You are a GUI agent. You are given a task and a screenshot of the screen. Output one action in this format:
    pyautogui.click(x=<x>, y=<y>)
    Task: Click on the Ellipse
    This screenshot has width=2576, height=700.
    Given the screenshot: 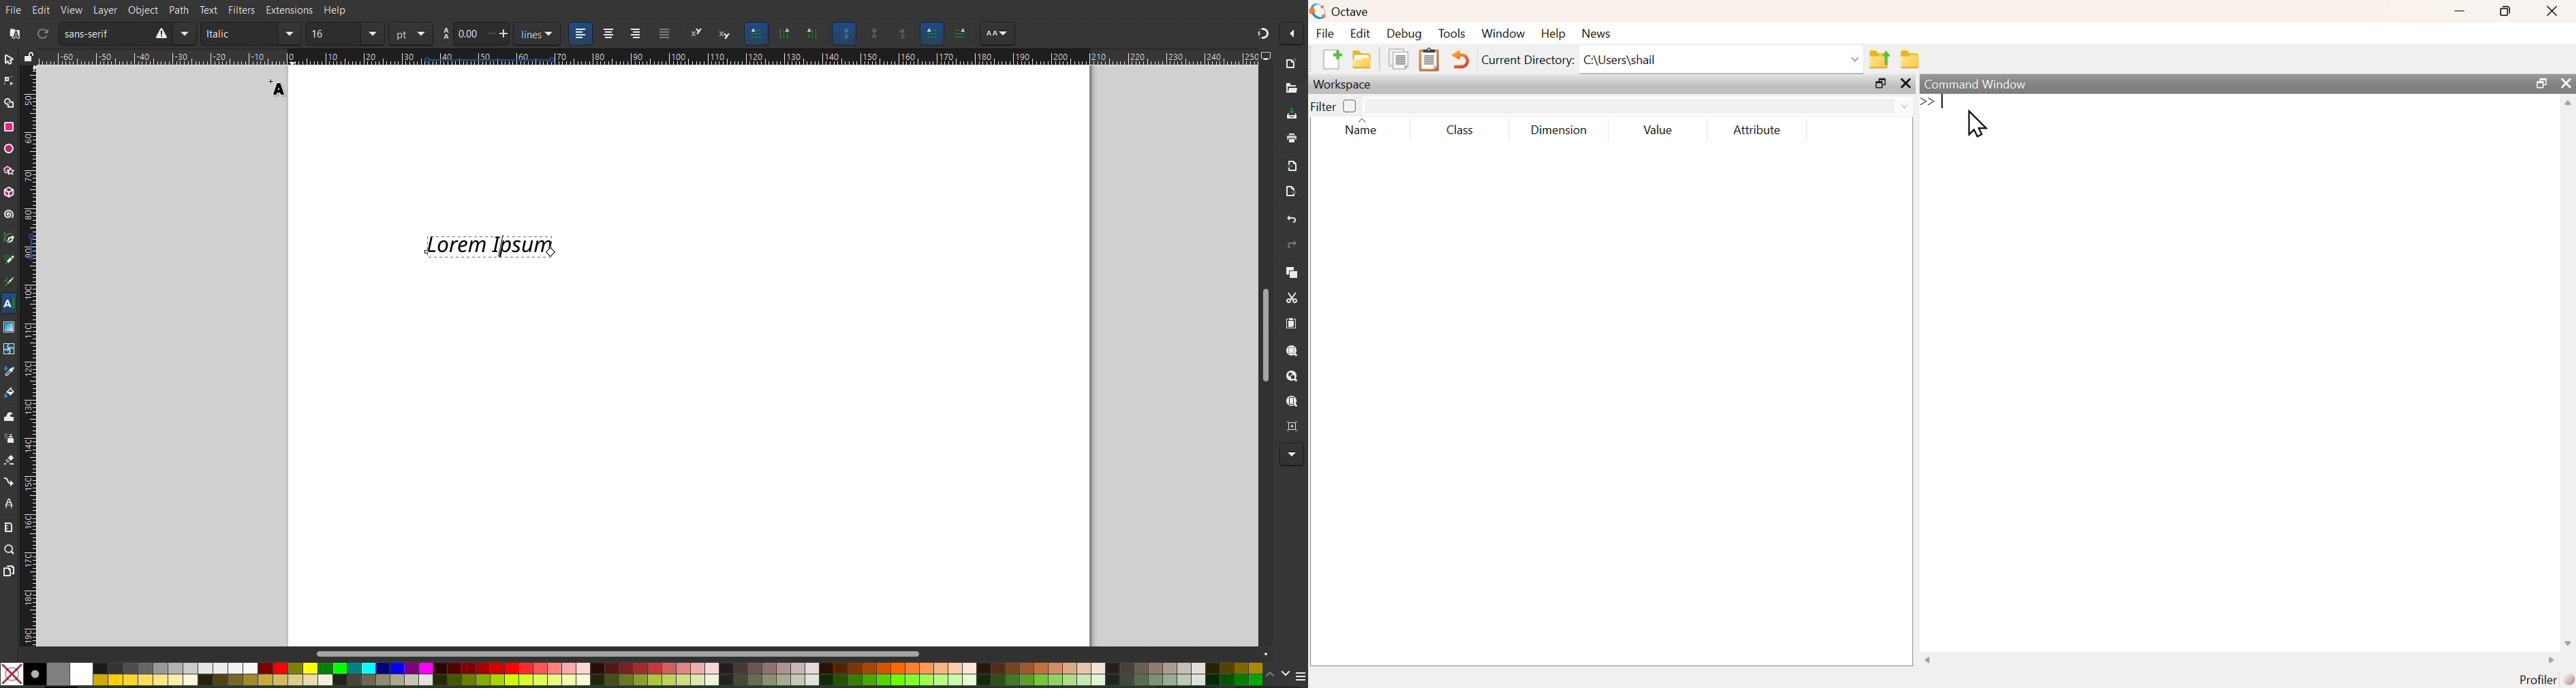 What is the action you would take?
    pyautogui.click(x=9, y=148)
    